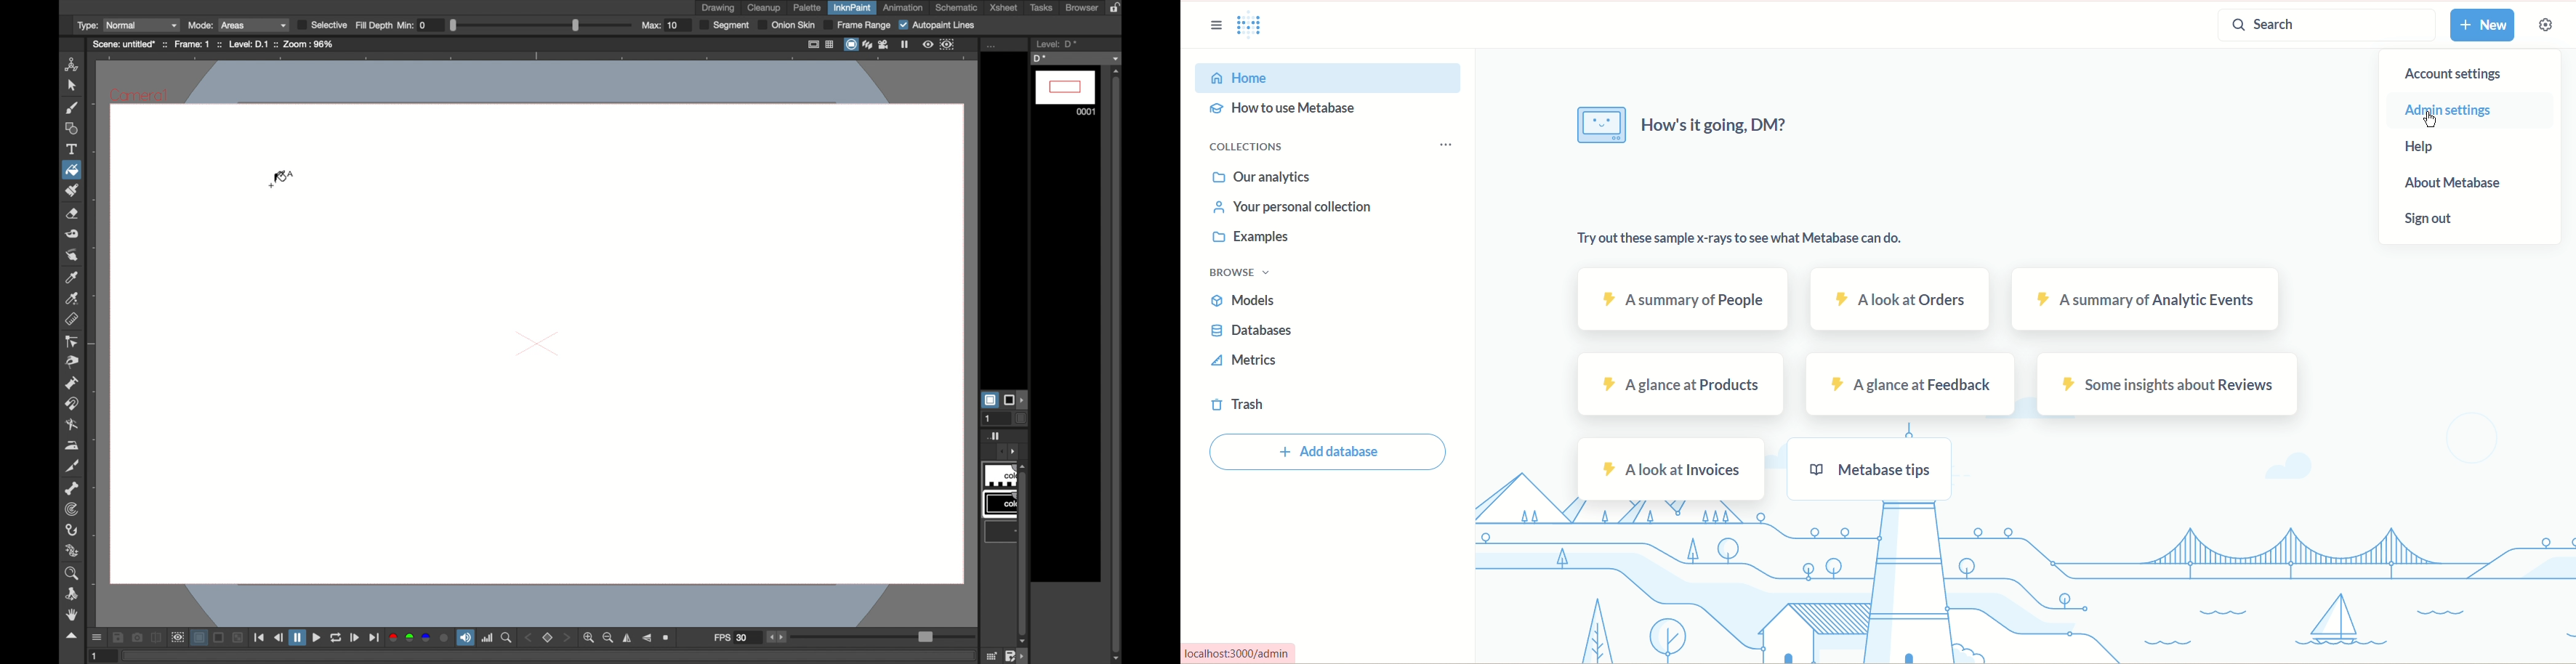 The width and height of the screenshot is (2576, 672). What do you see at coordinates (949, 44) in the screenshot?
I see `frame` at bounding box center [949, 44].